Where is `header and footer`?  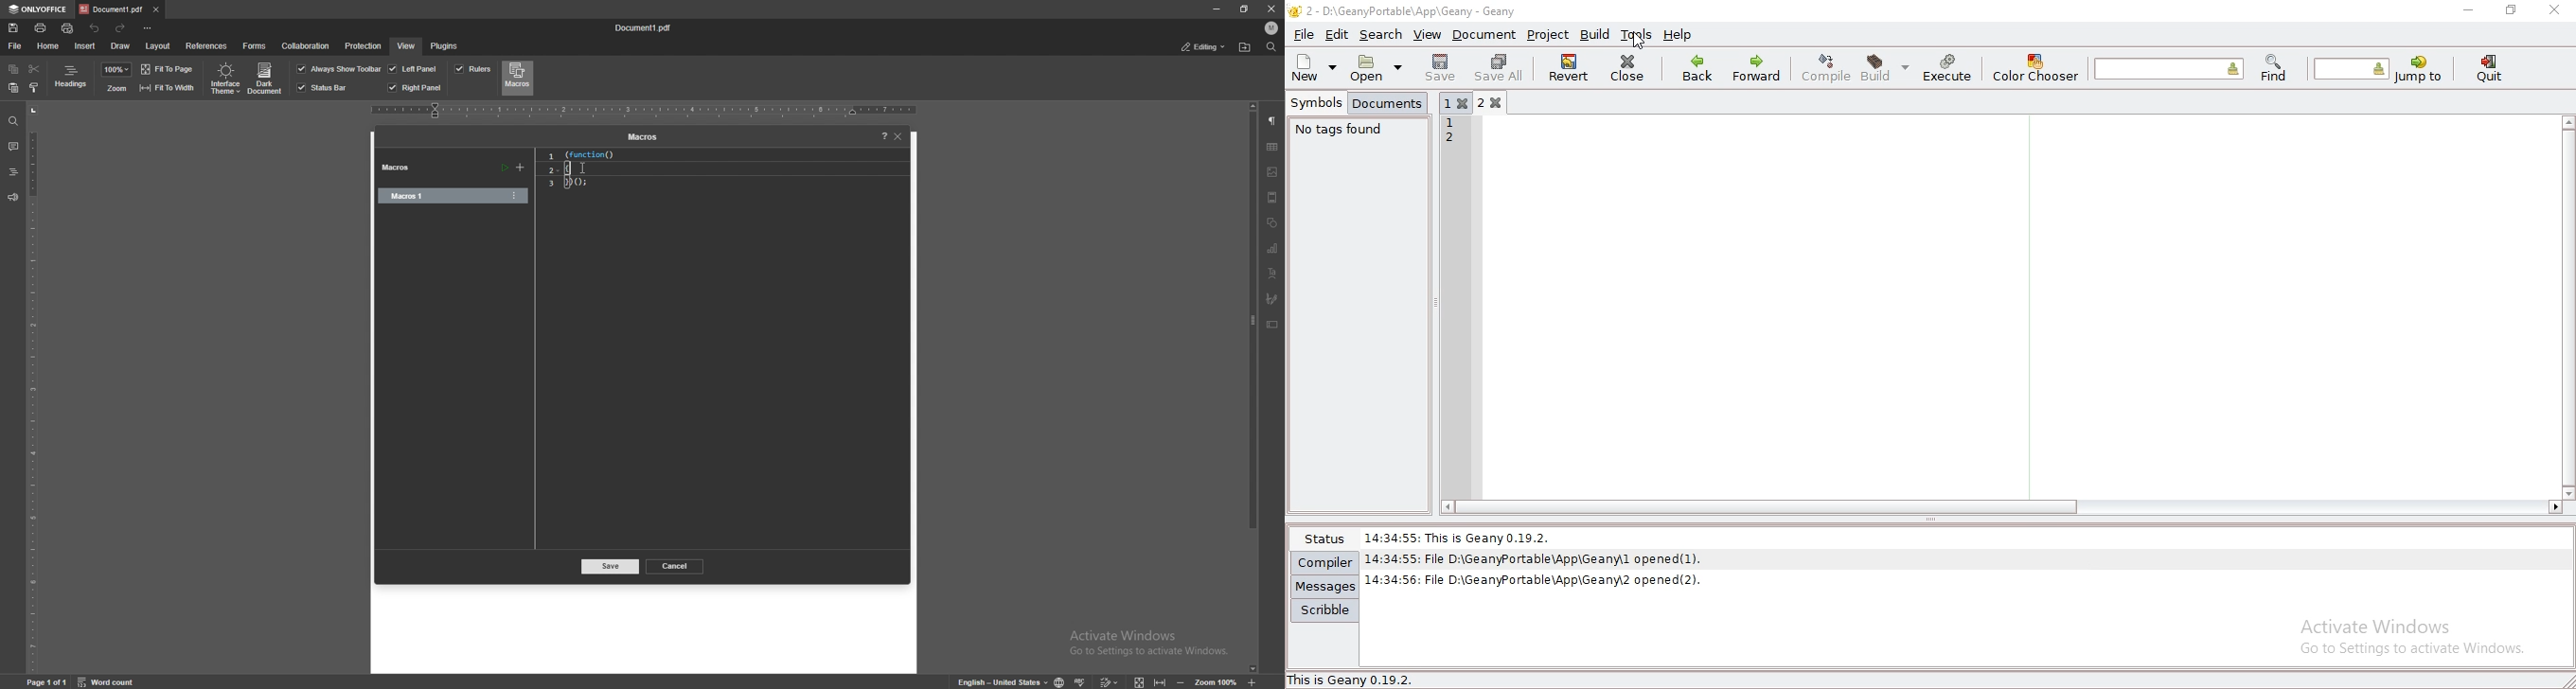 header and footer is located at coordinates (1272, 197).